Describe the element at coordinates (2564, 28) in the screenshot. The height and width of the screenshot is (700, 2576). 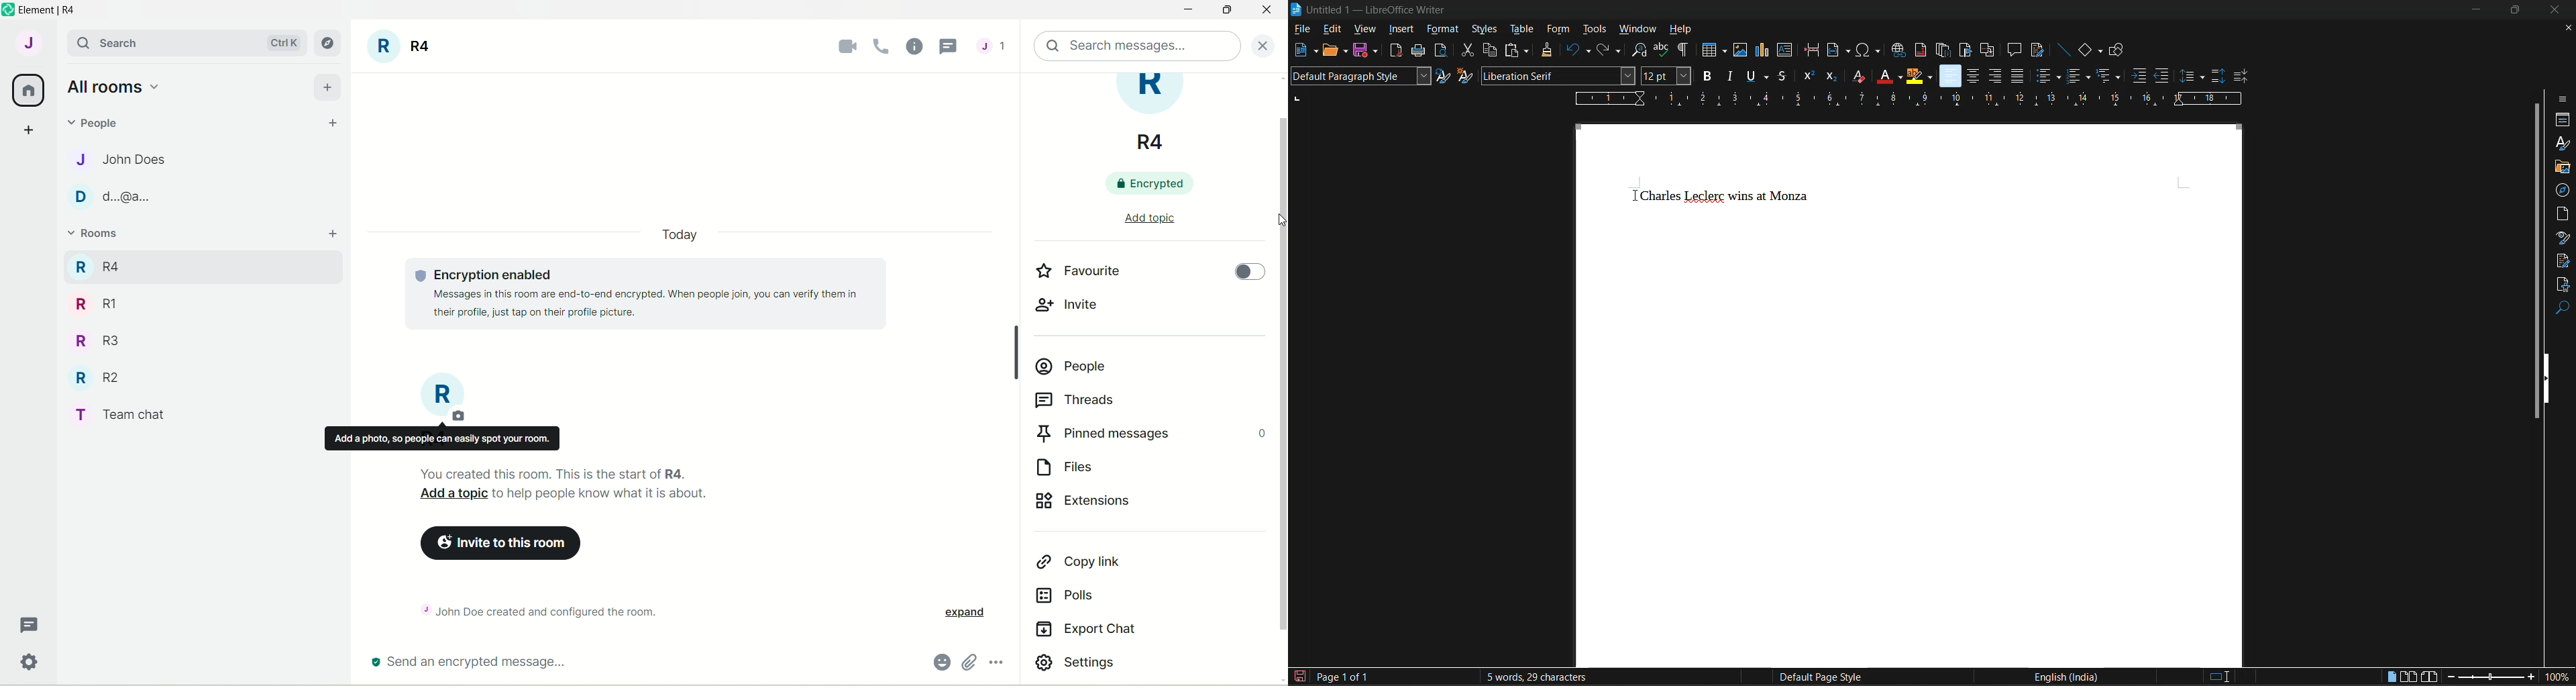
I see `close document` at that location.